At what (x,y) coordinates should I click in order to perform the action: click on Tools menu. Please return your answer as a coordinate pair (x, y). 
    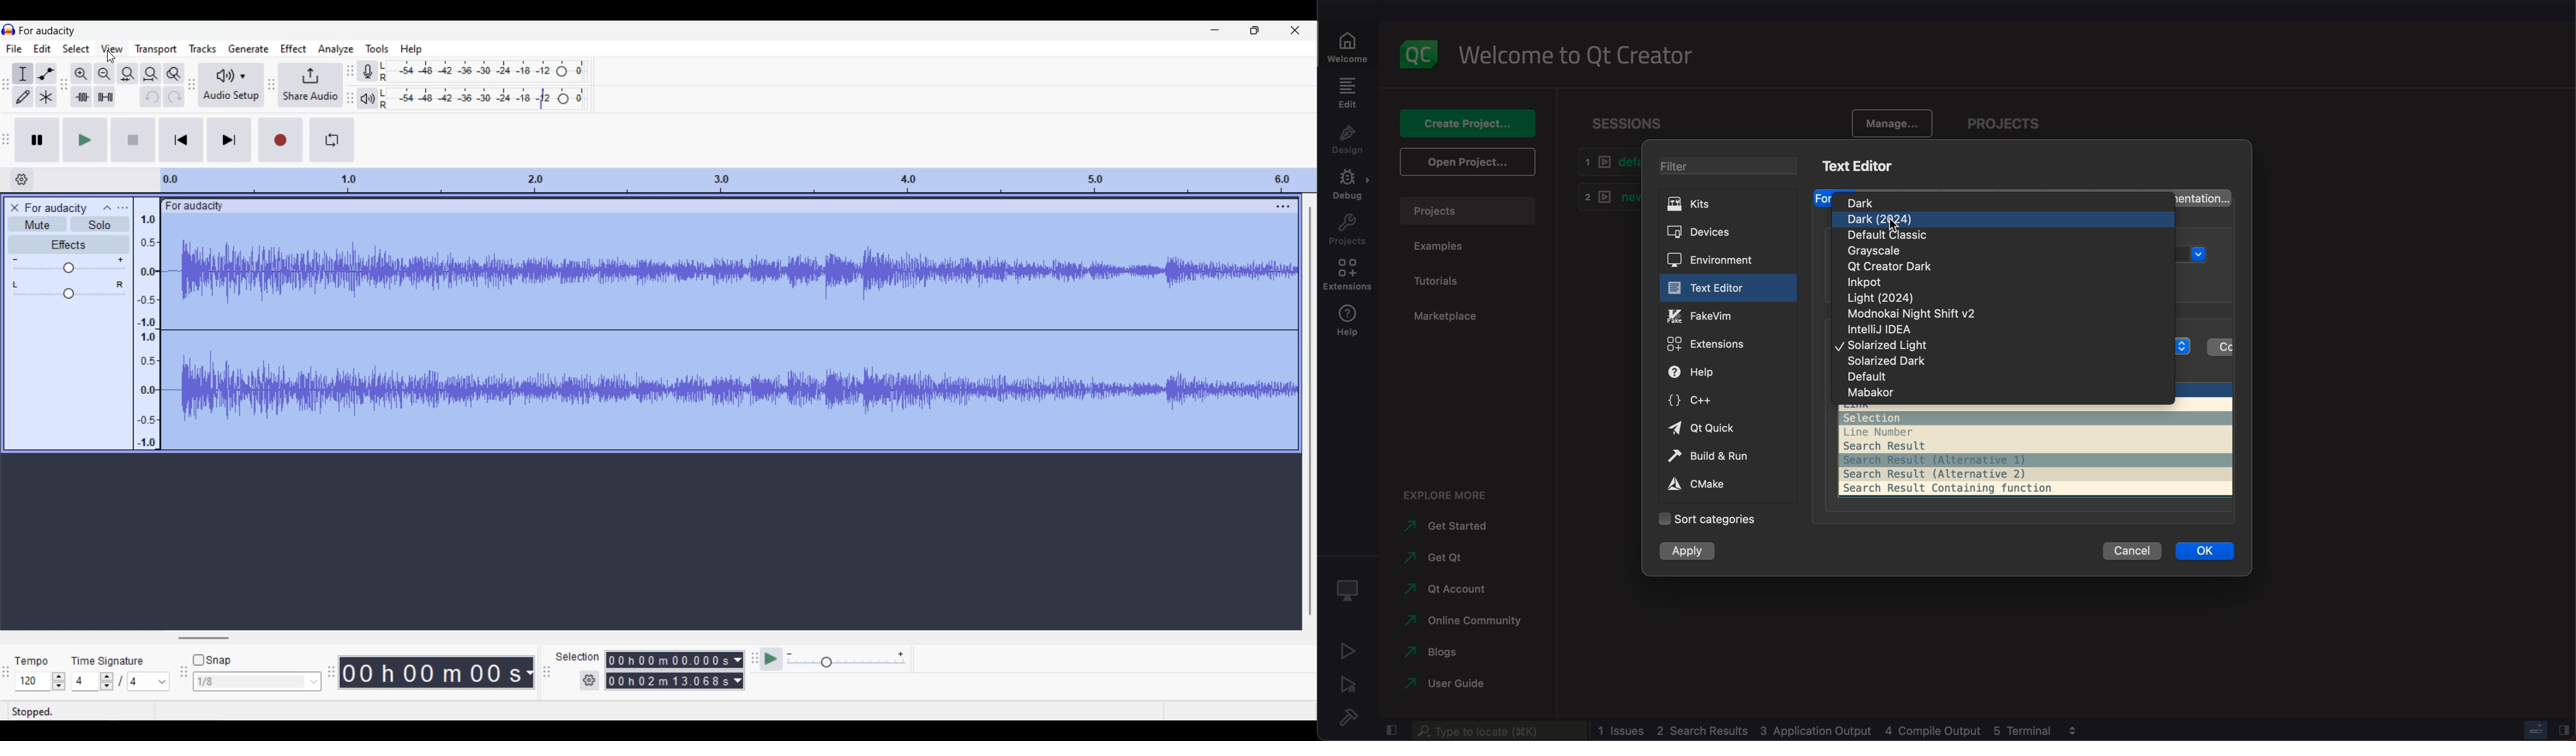
    Looking at the image, I should click on (377, 49).